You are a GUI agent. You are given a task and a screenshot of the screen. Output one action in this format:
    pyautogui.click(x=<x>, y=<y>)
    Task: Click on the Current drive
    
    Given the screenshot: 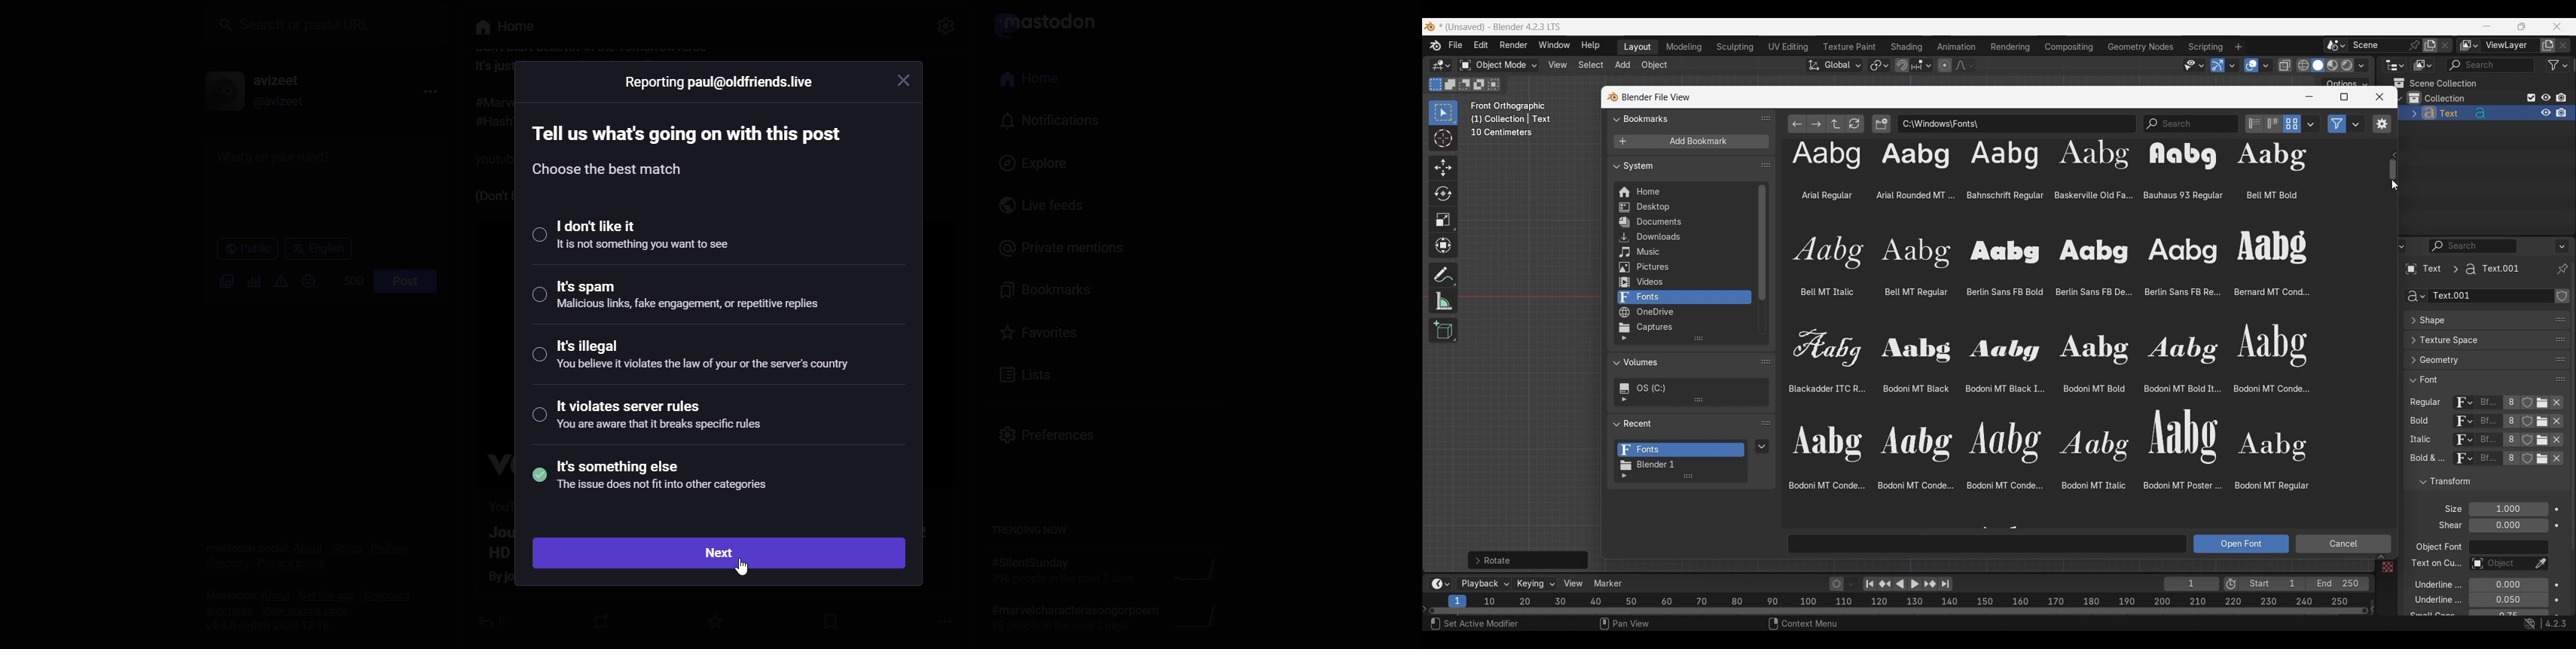 What is the action you would take?
    pyautogui.click(x=1687, y=388)
    